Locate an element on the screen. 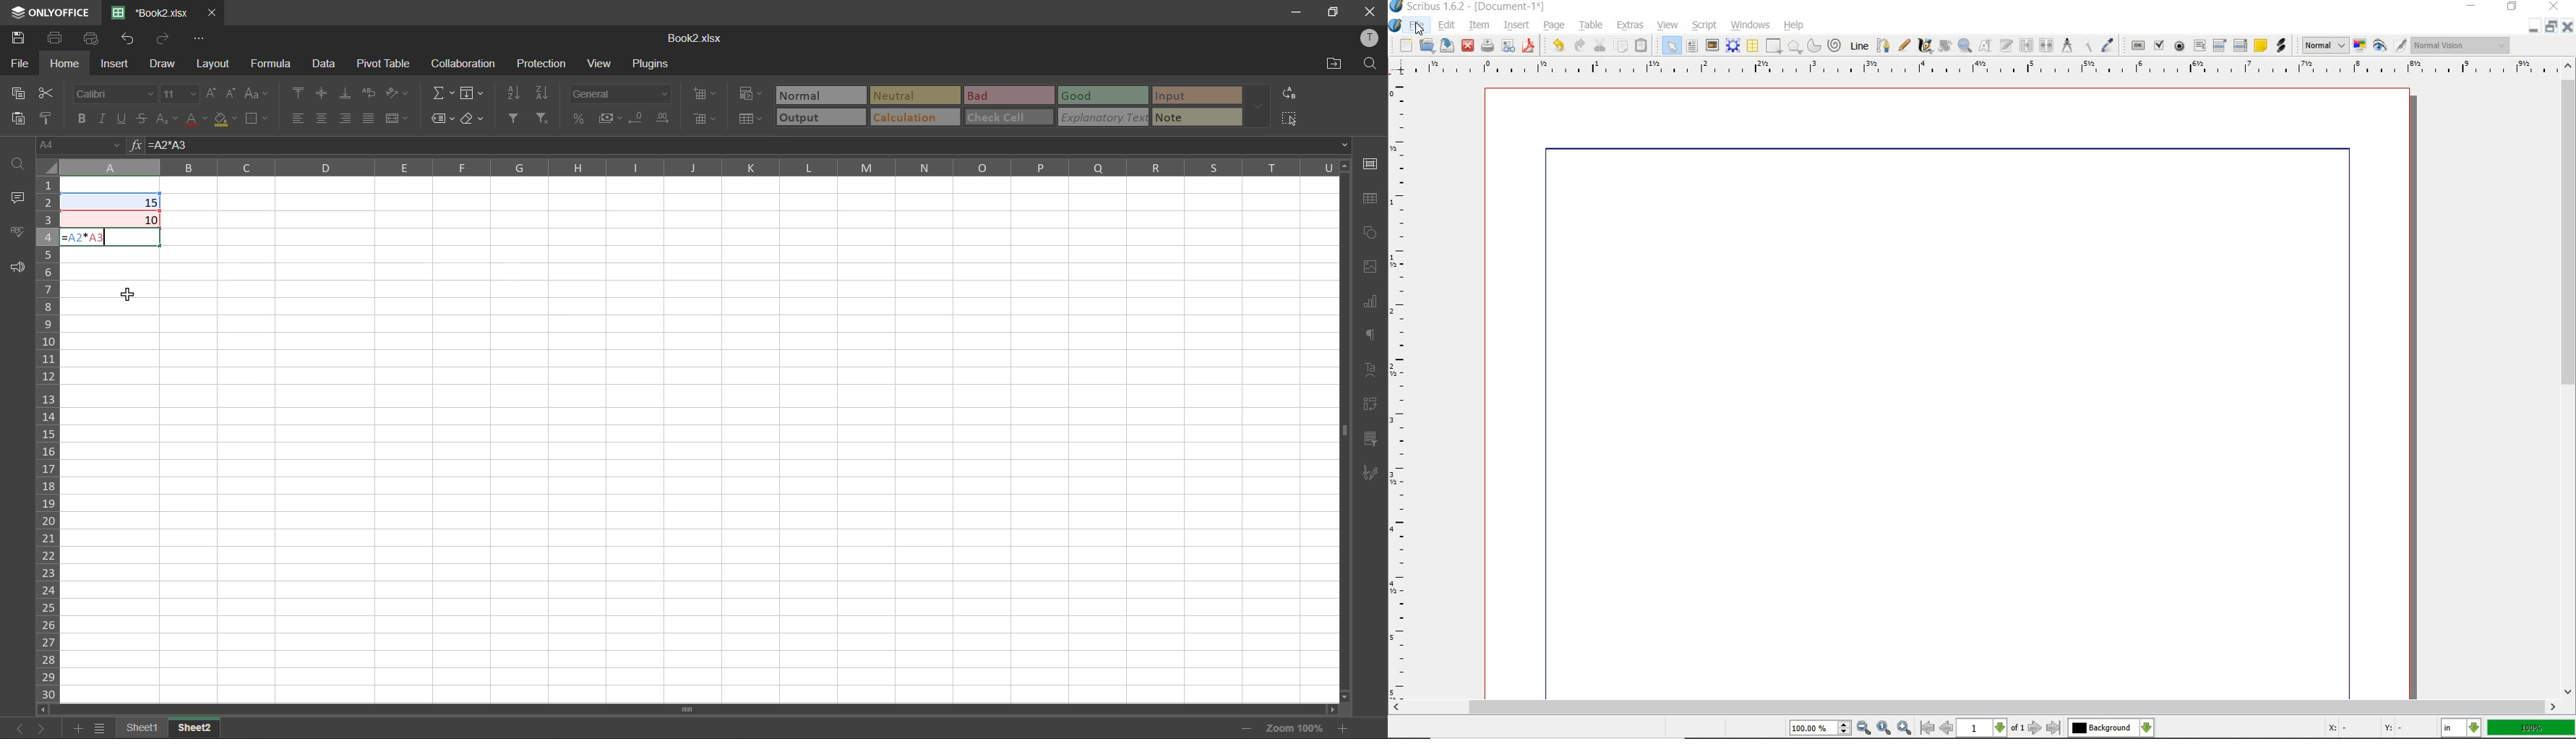  sort descending is located at coordinates (544, 92).